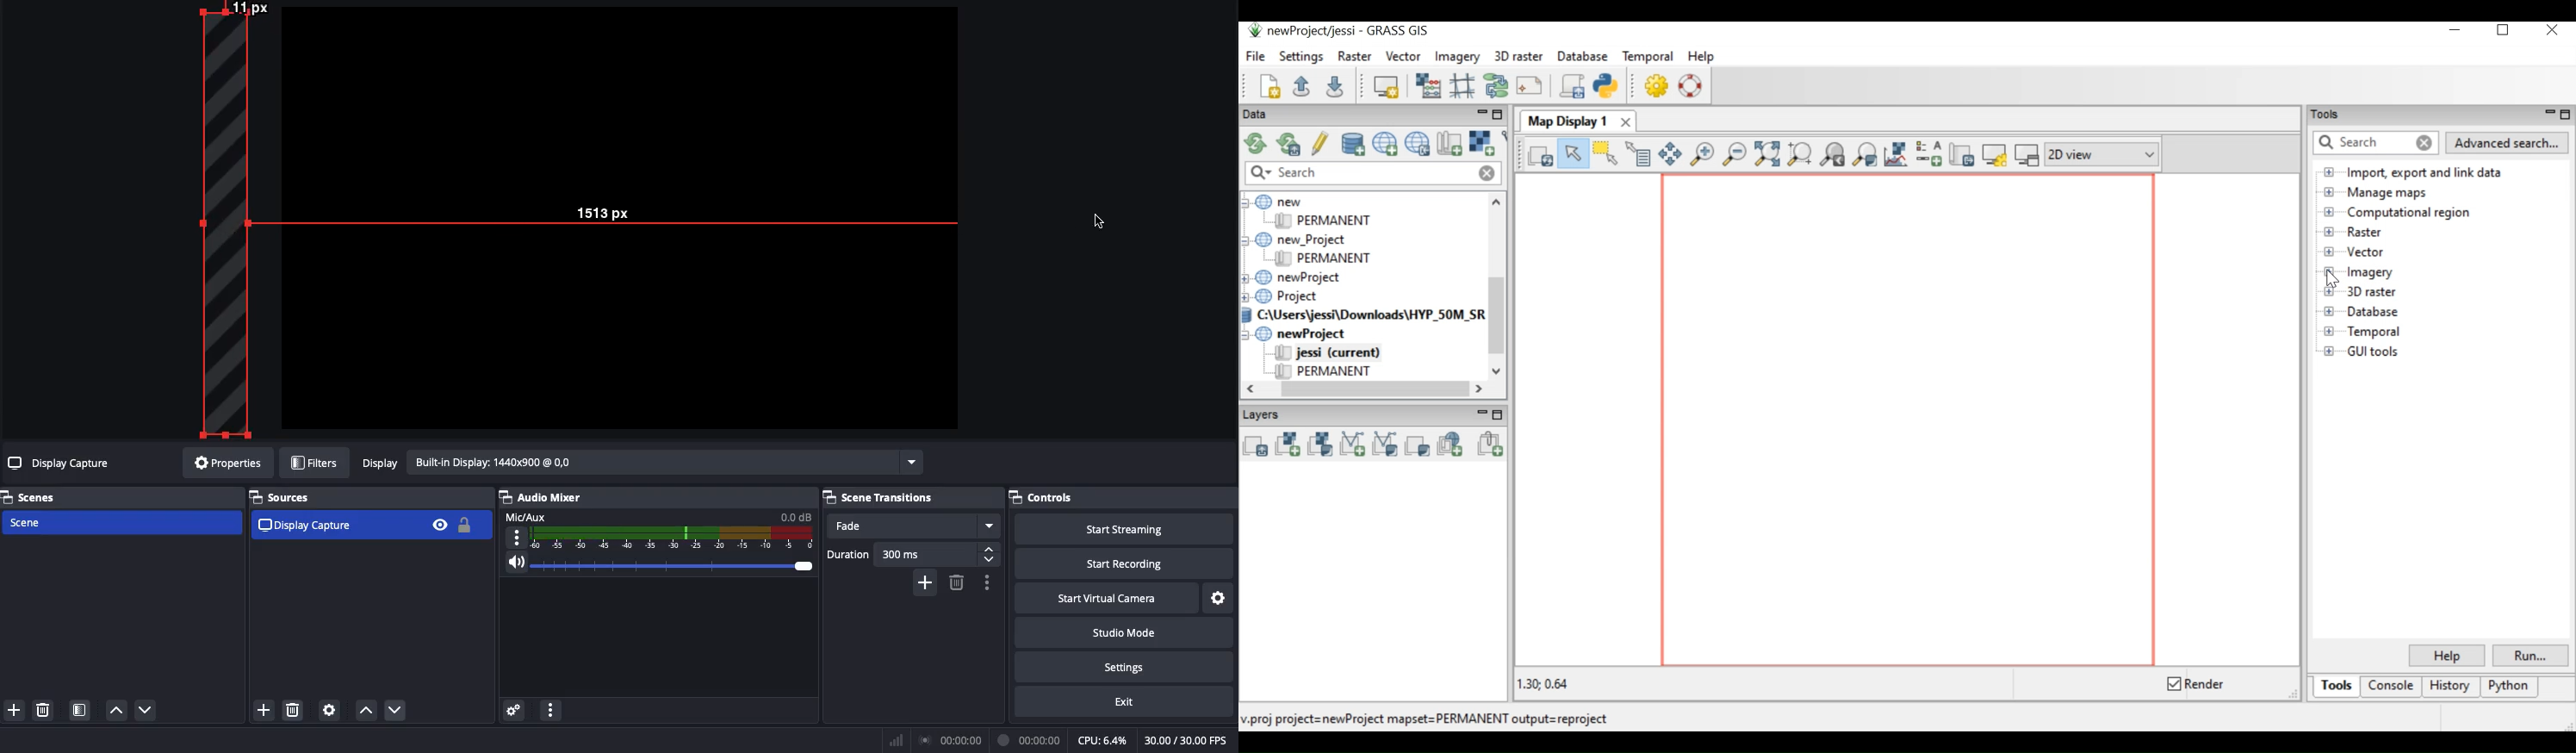 This screenshot has height=756, width=2576. I want to click on Mic/Aux, so click(656, 529).